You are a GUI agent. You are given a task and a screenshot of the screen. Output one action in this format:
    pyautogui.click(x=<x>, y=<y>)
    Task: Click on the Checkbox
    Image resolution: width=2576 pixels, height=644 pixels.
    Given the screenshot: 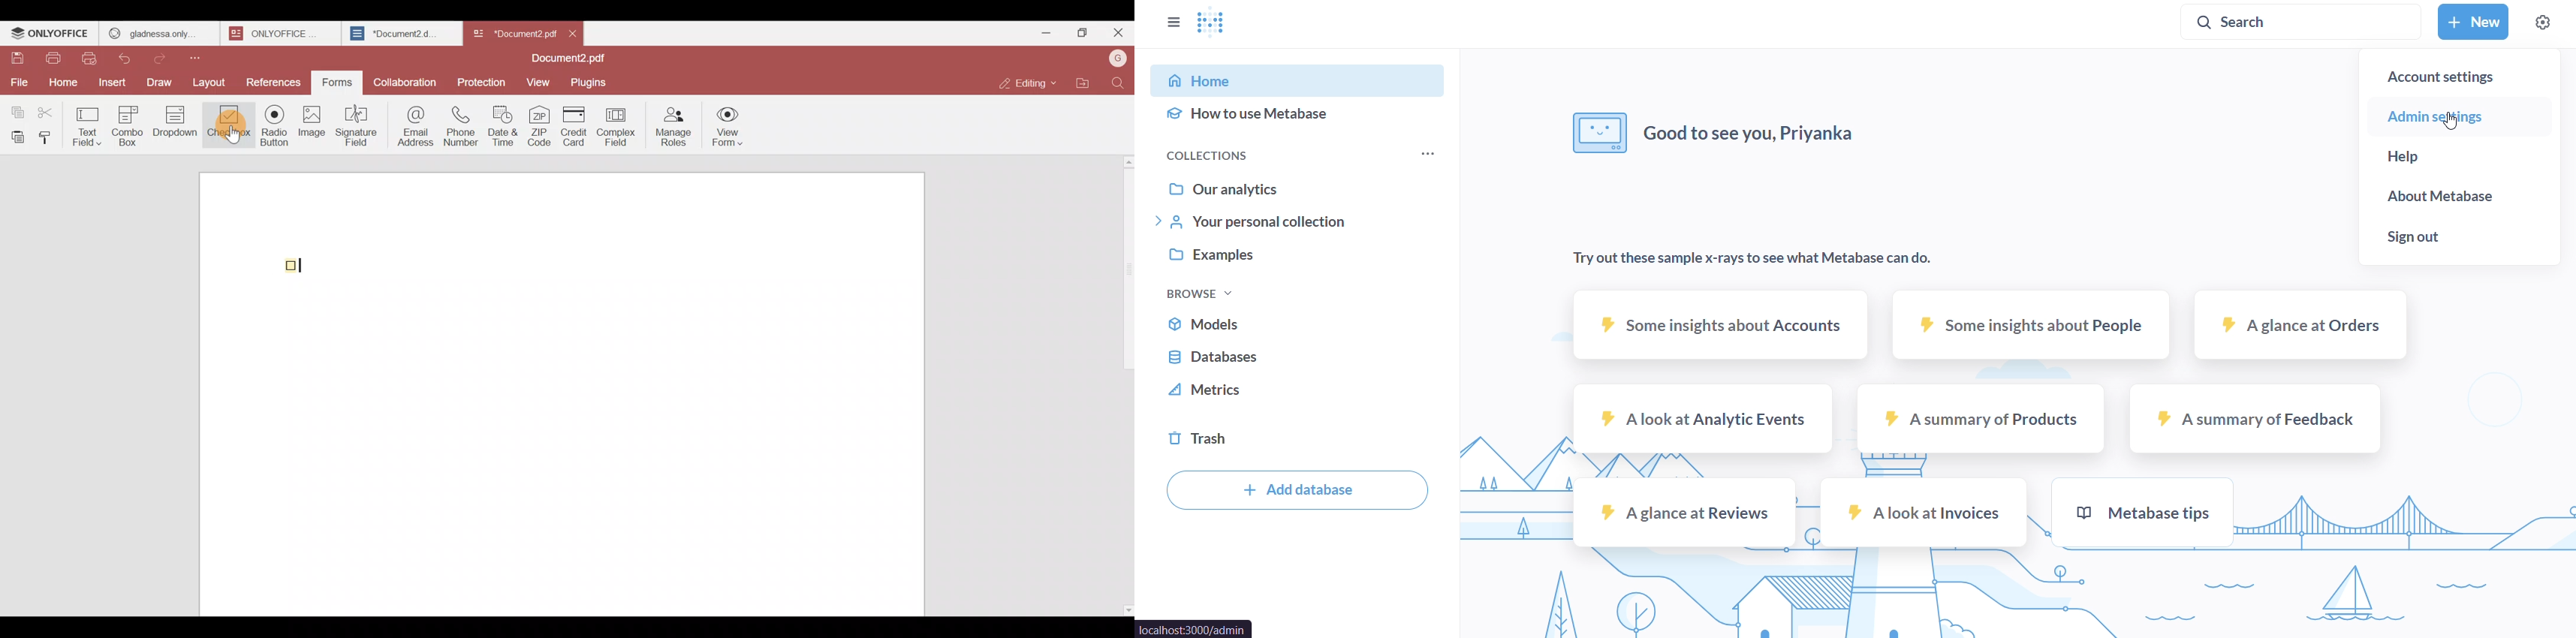 What is the action you would take?
    pyautogui.click(x=227, y=127)
    